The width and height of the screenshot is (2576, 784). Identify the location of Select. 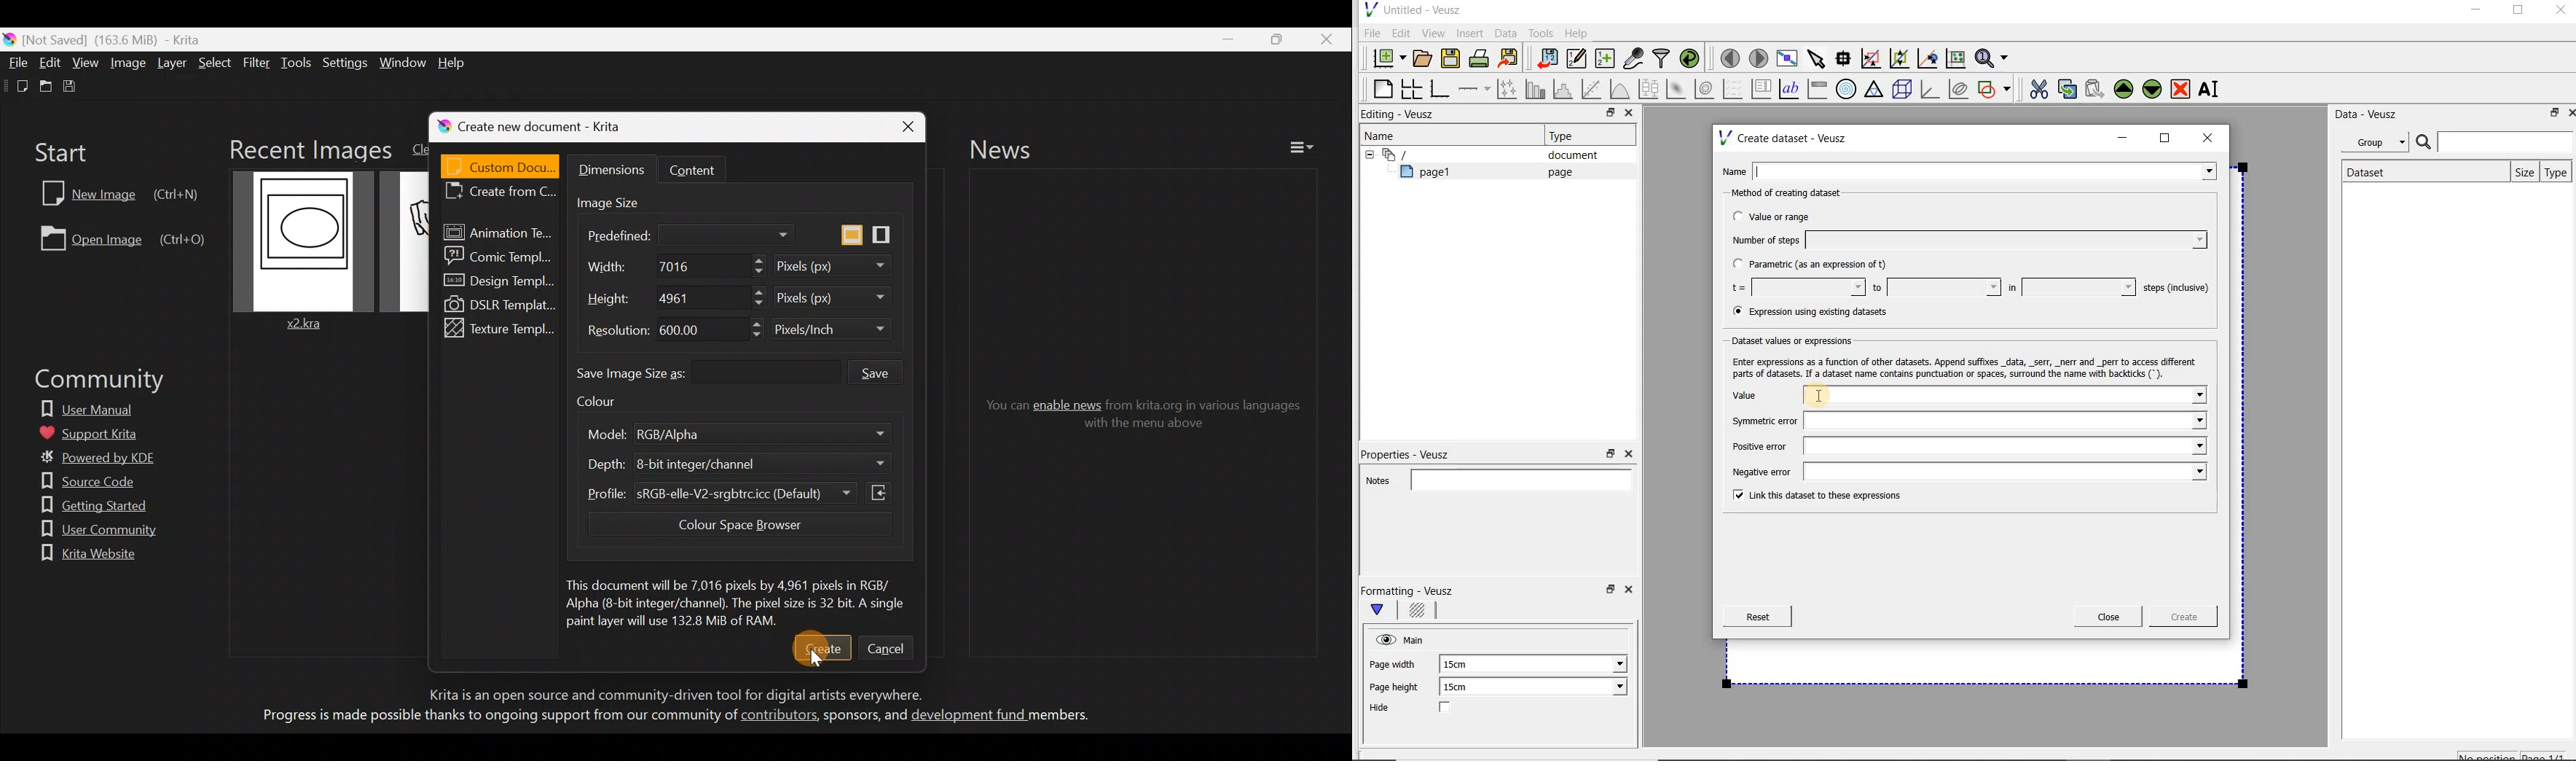
(215, 63).